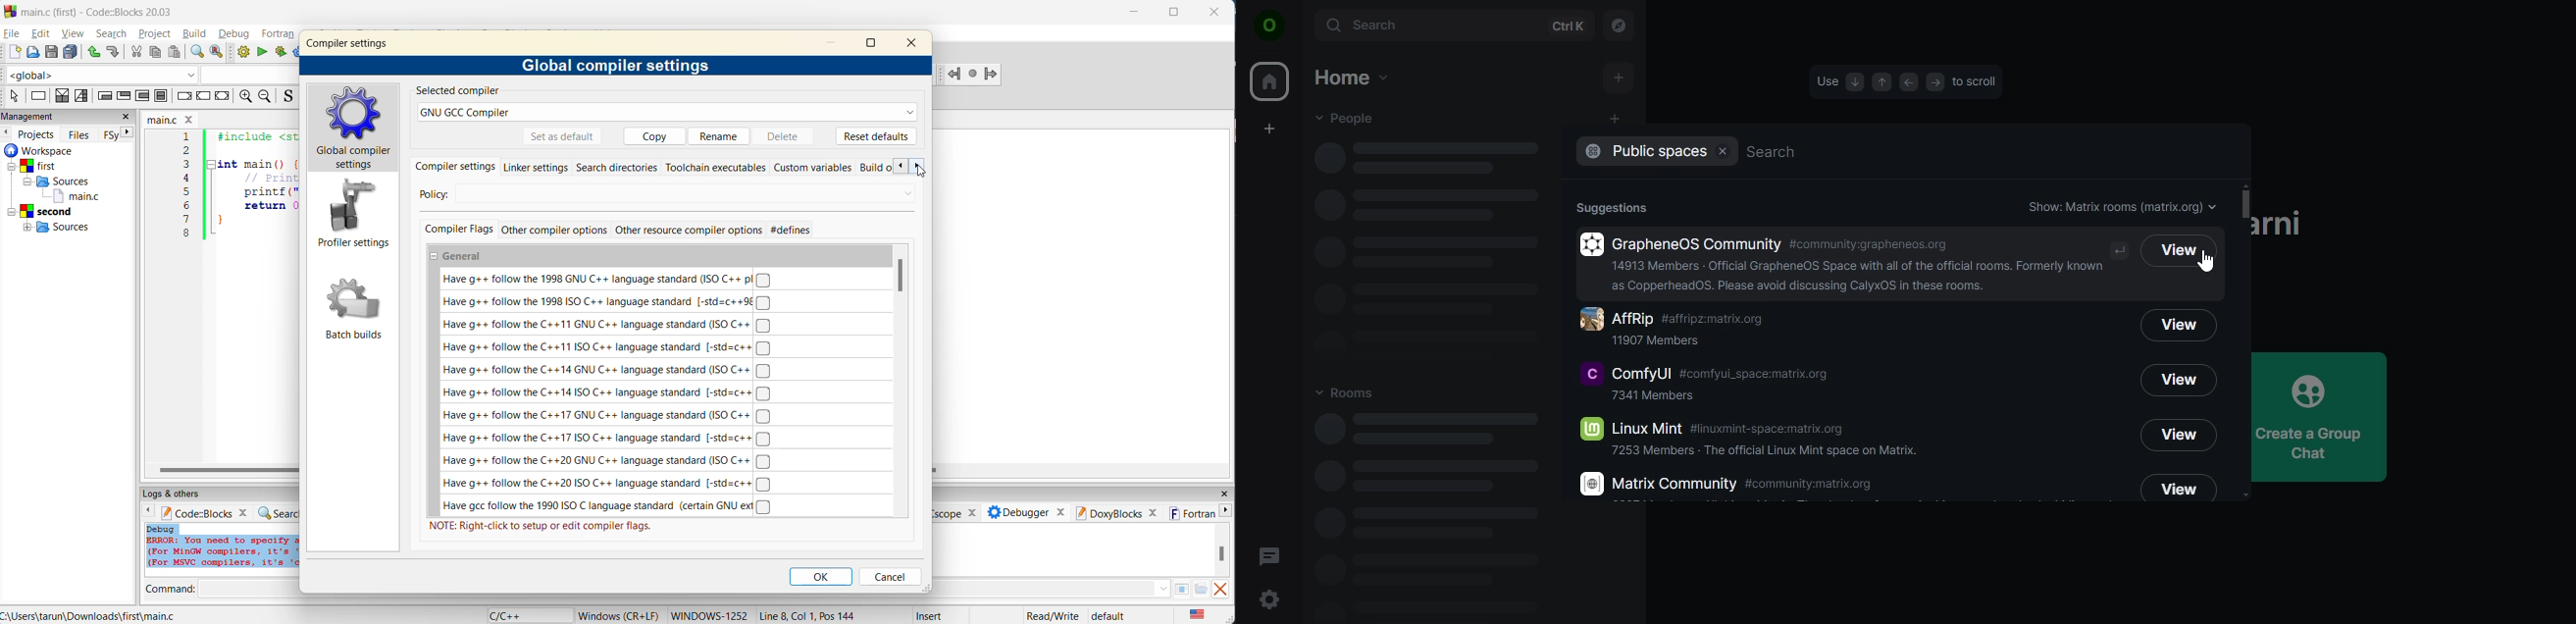  Describe the element at coordinates (13, 34) in the screenshot. I see `file` at that location.